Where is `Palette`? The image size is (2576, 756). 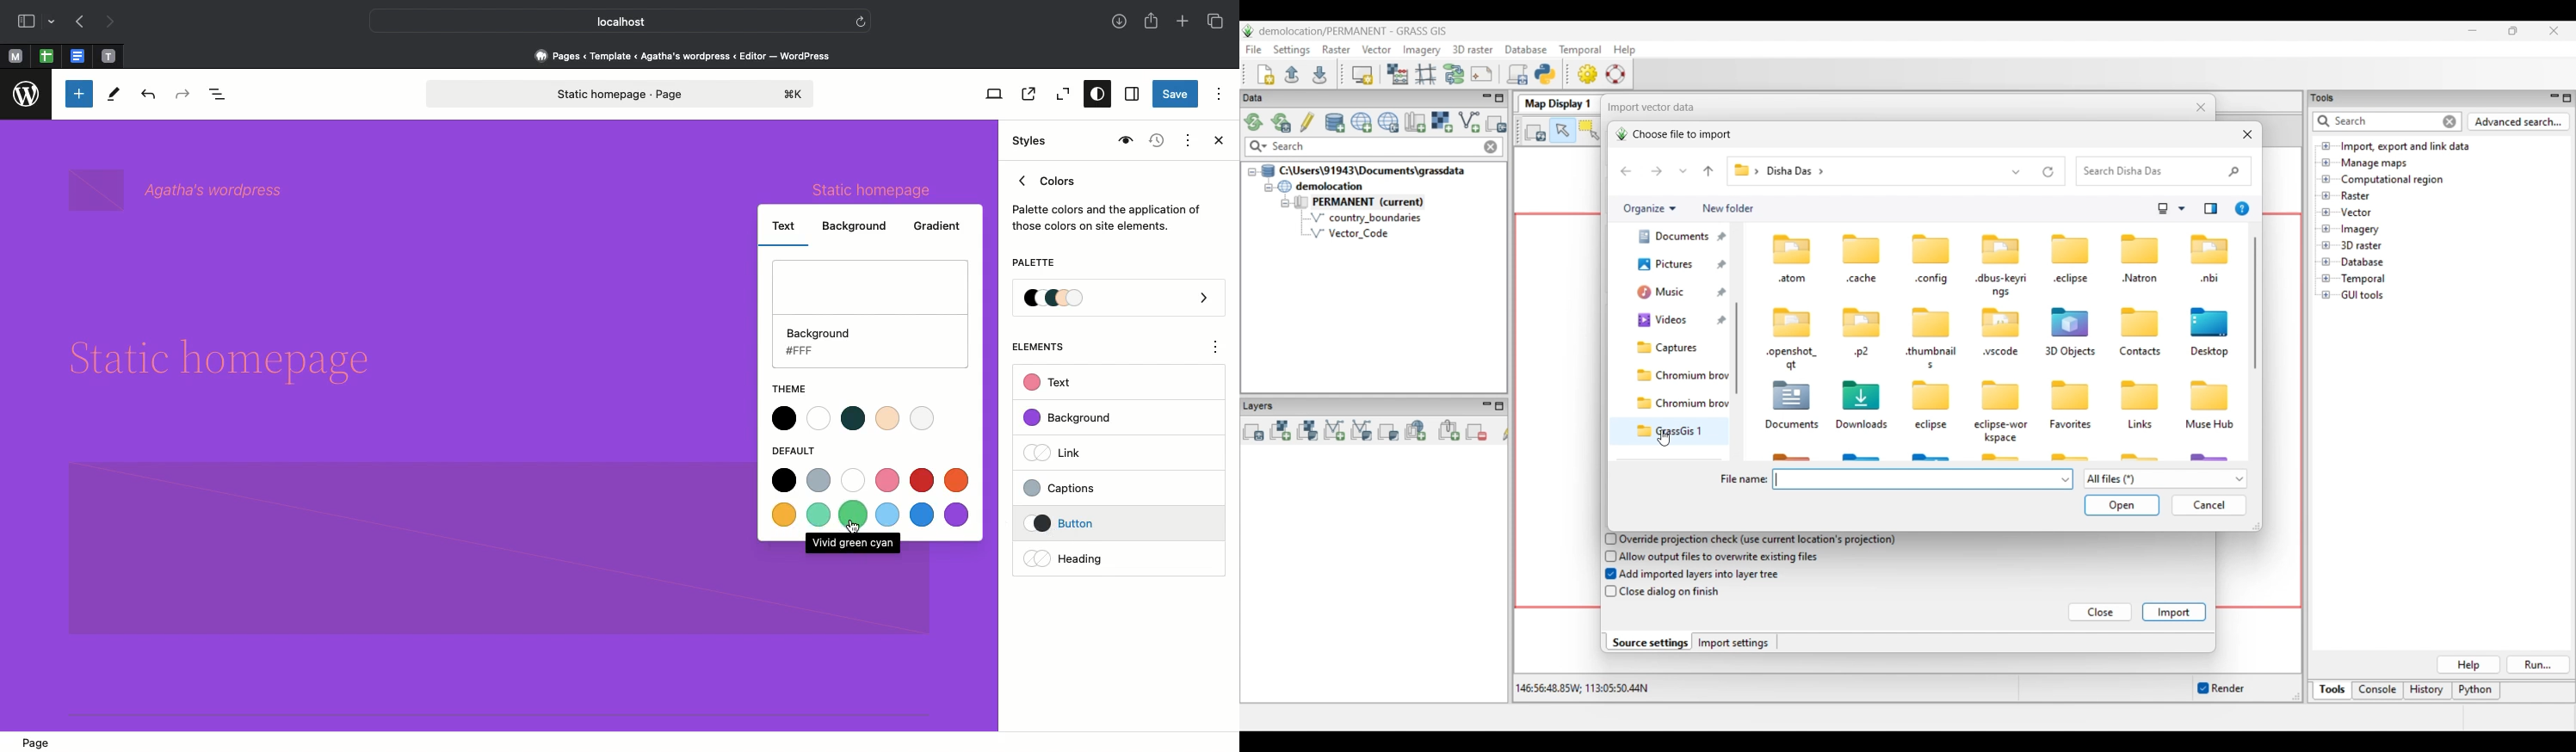
Palette is located at coordinates (1120, 299).